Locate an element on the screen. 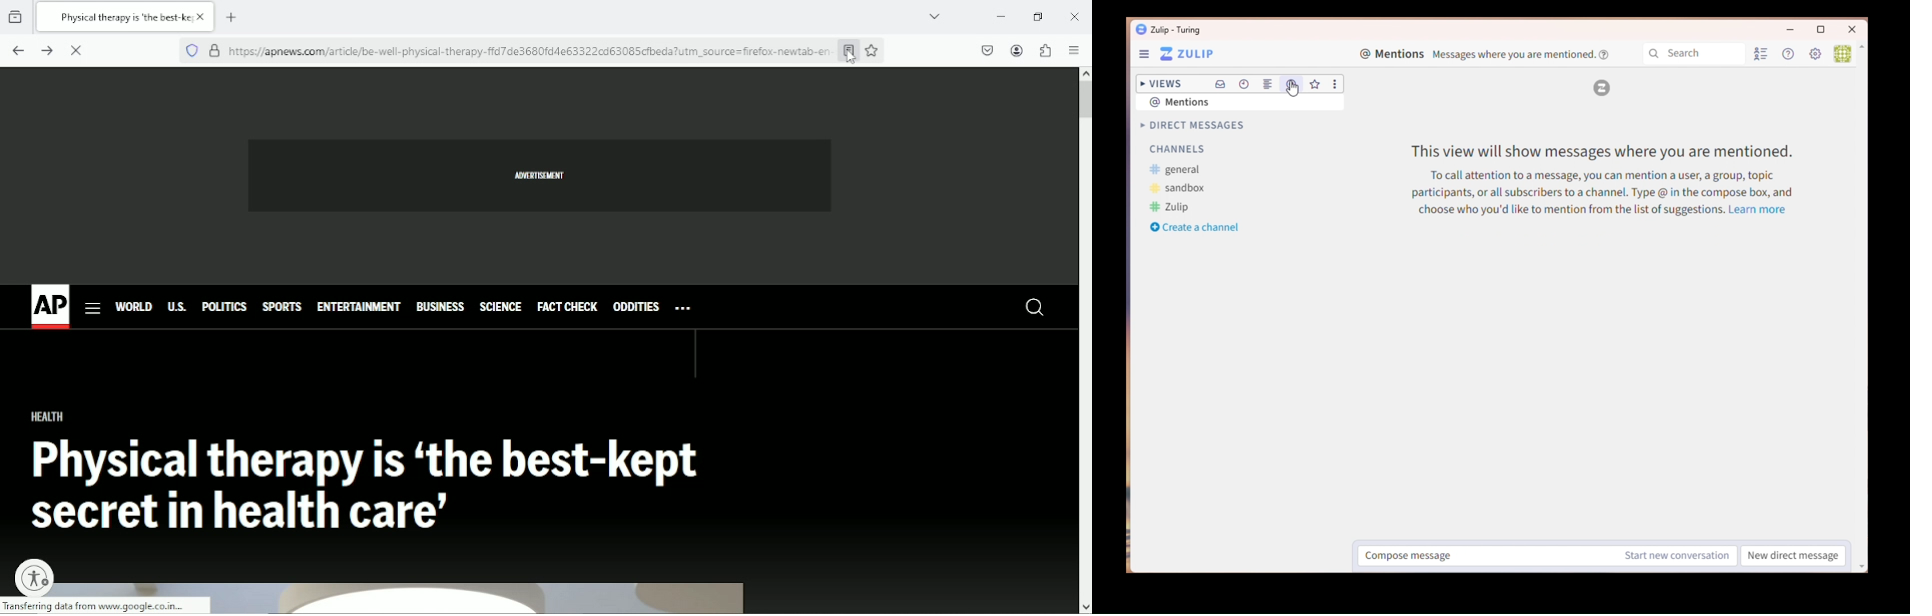  User is located at coordinates (1841, 53).